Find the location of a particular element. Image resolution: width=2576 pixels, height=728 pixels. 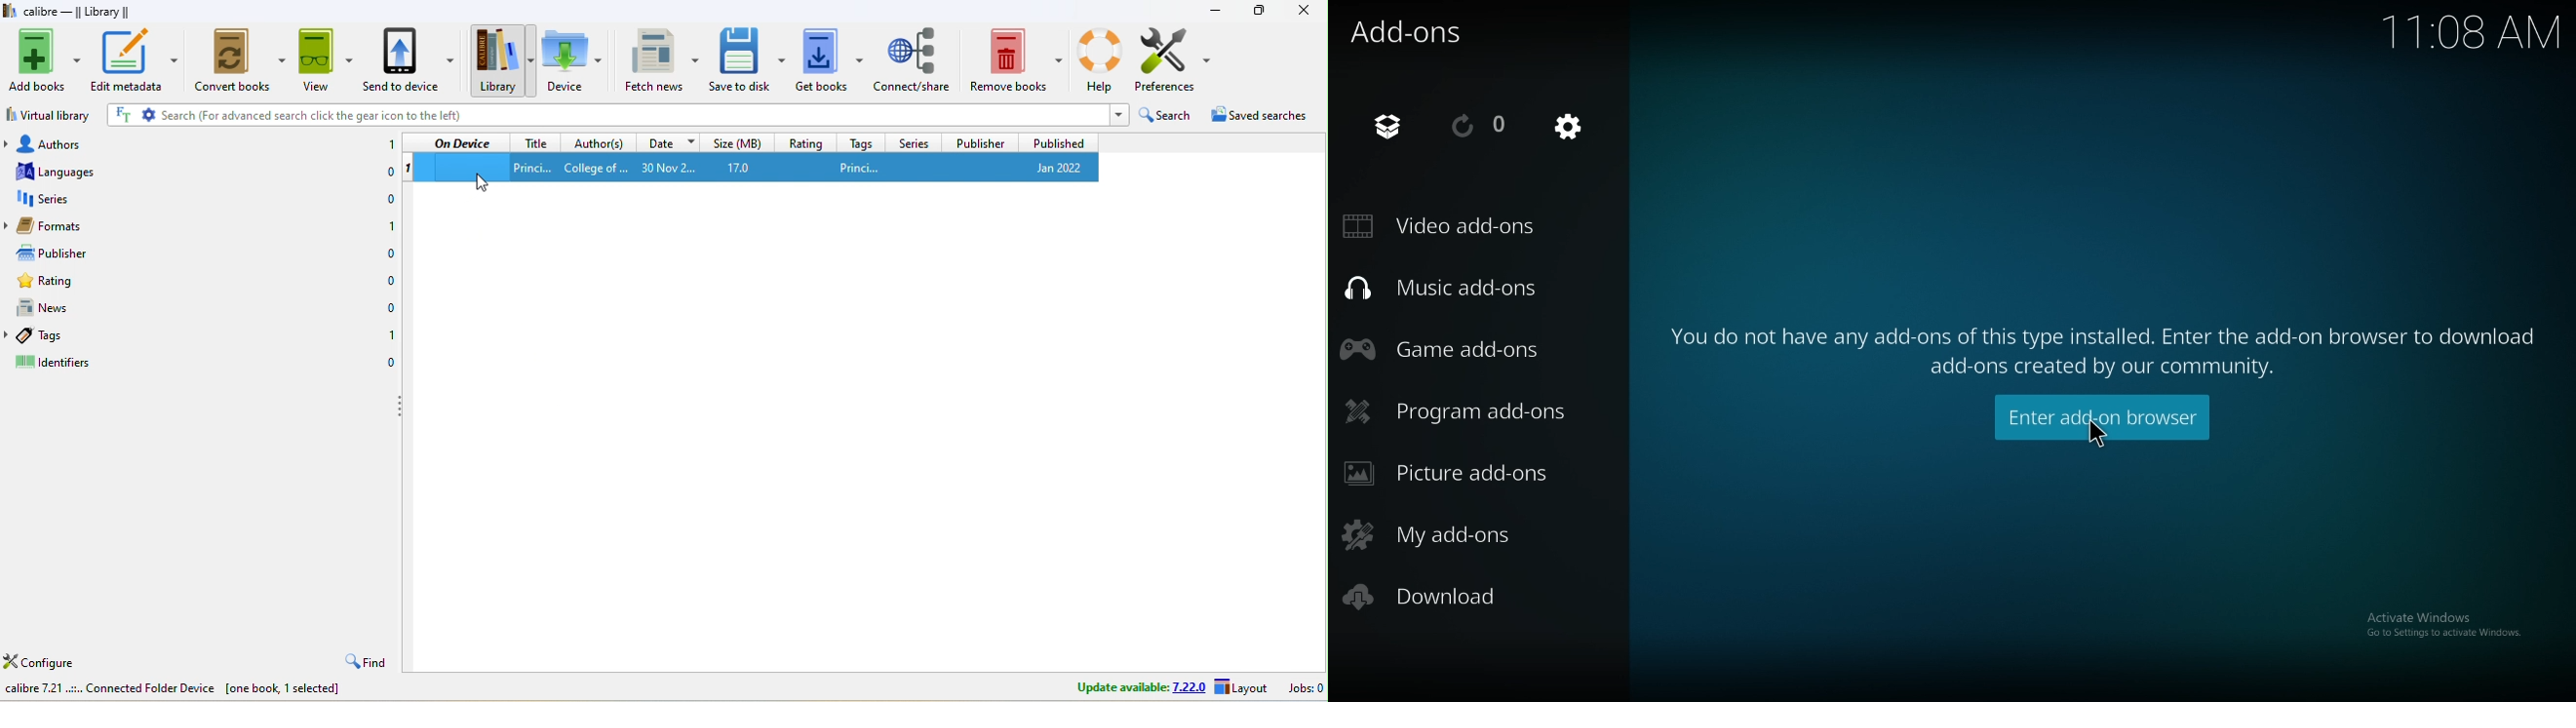

settings is located at coordinates (149, 115).